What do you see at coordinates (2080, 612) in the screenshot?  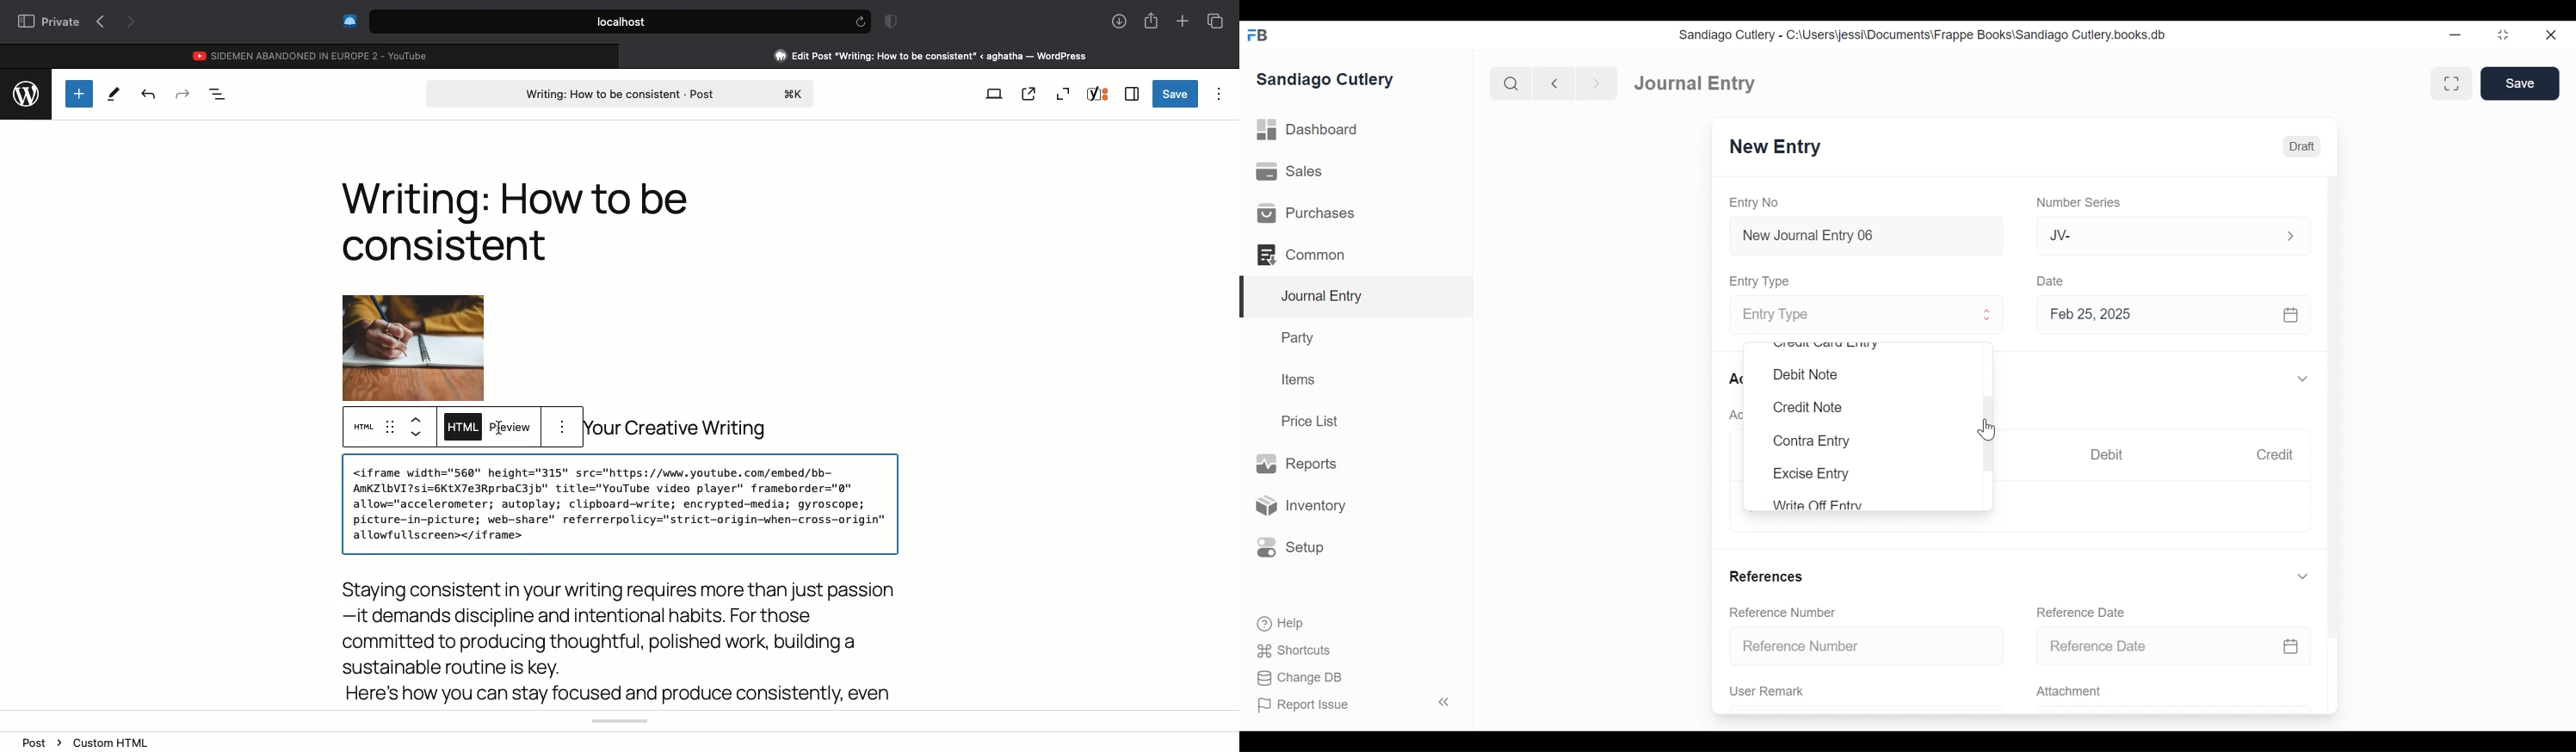 I see `Reference Date` at bounding box center [2080, 612].